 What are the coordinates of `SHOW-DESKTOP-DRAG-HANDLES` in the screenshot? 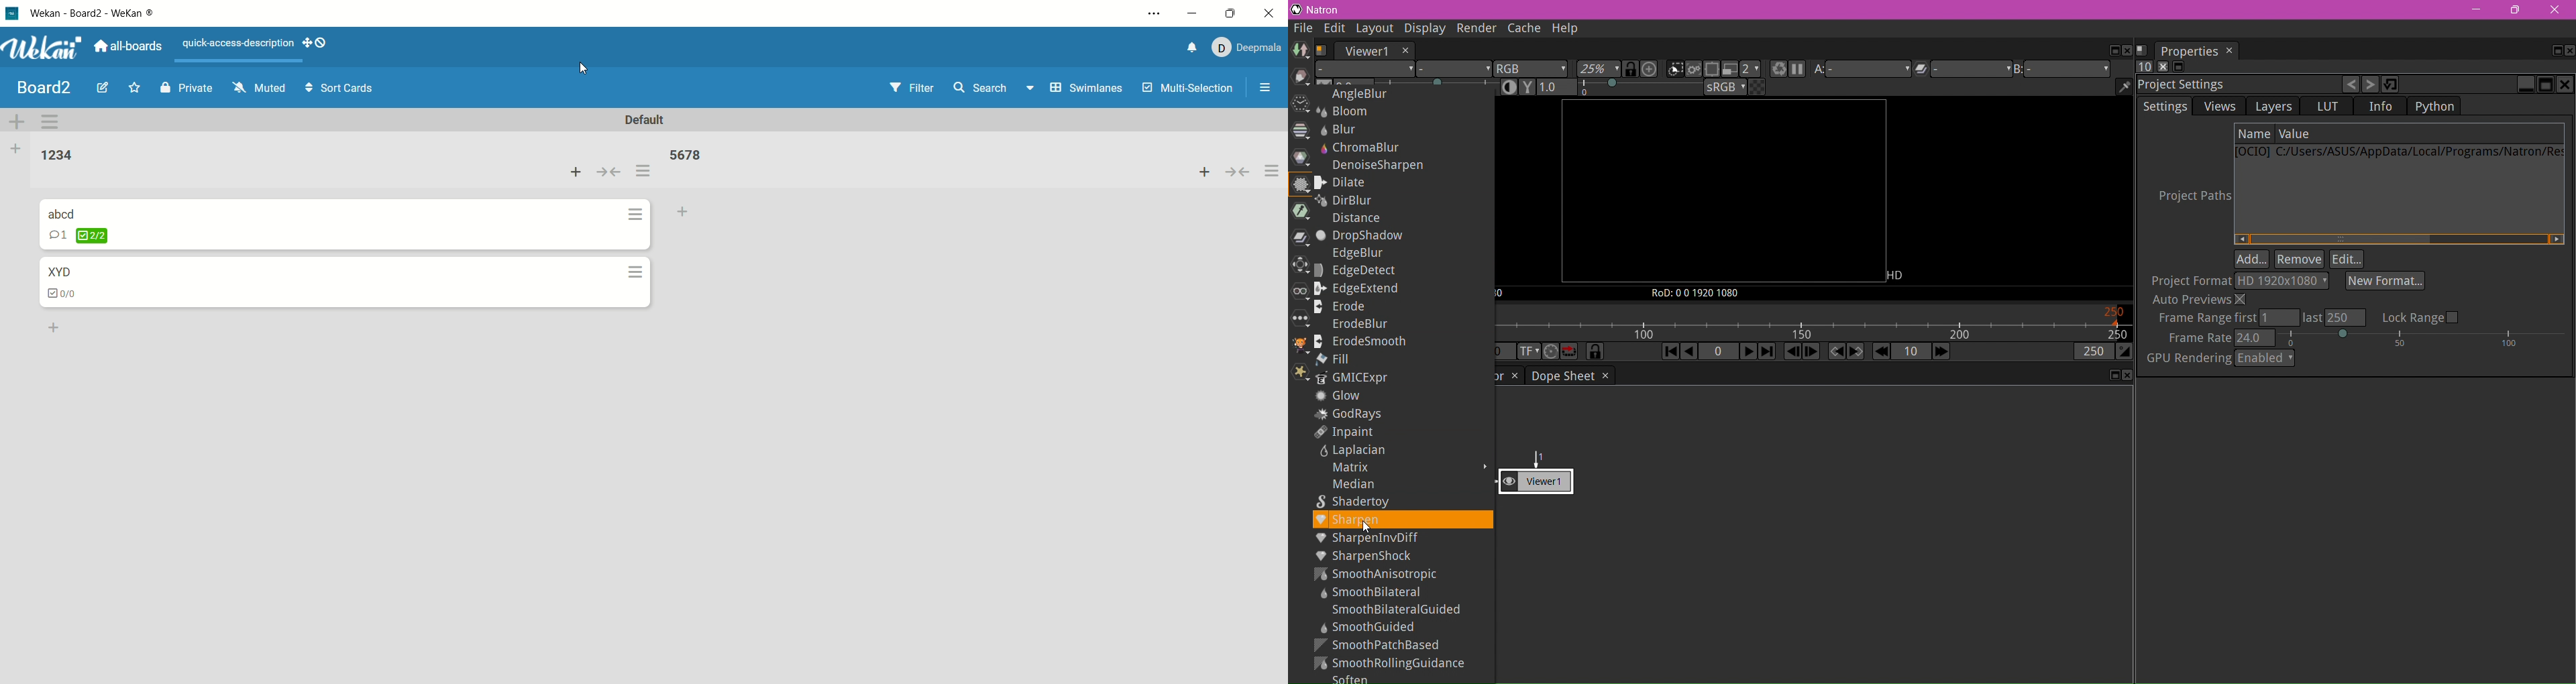 It's located at (315, 44).